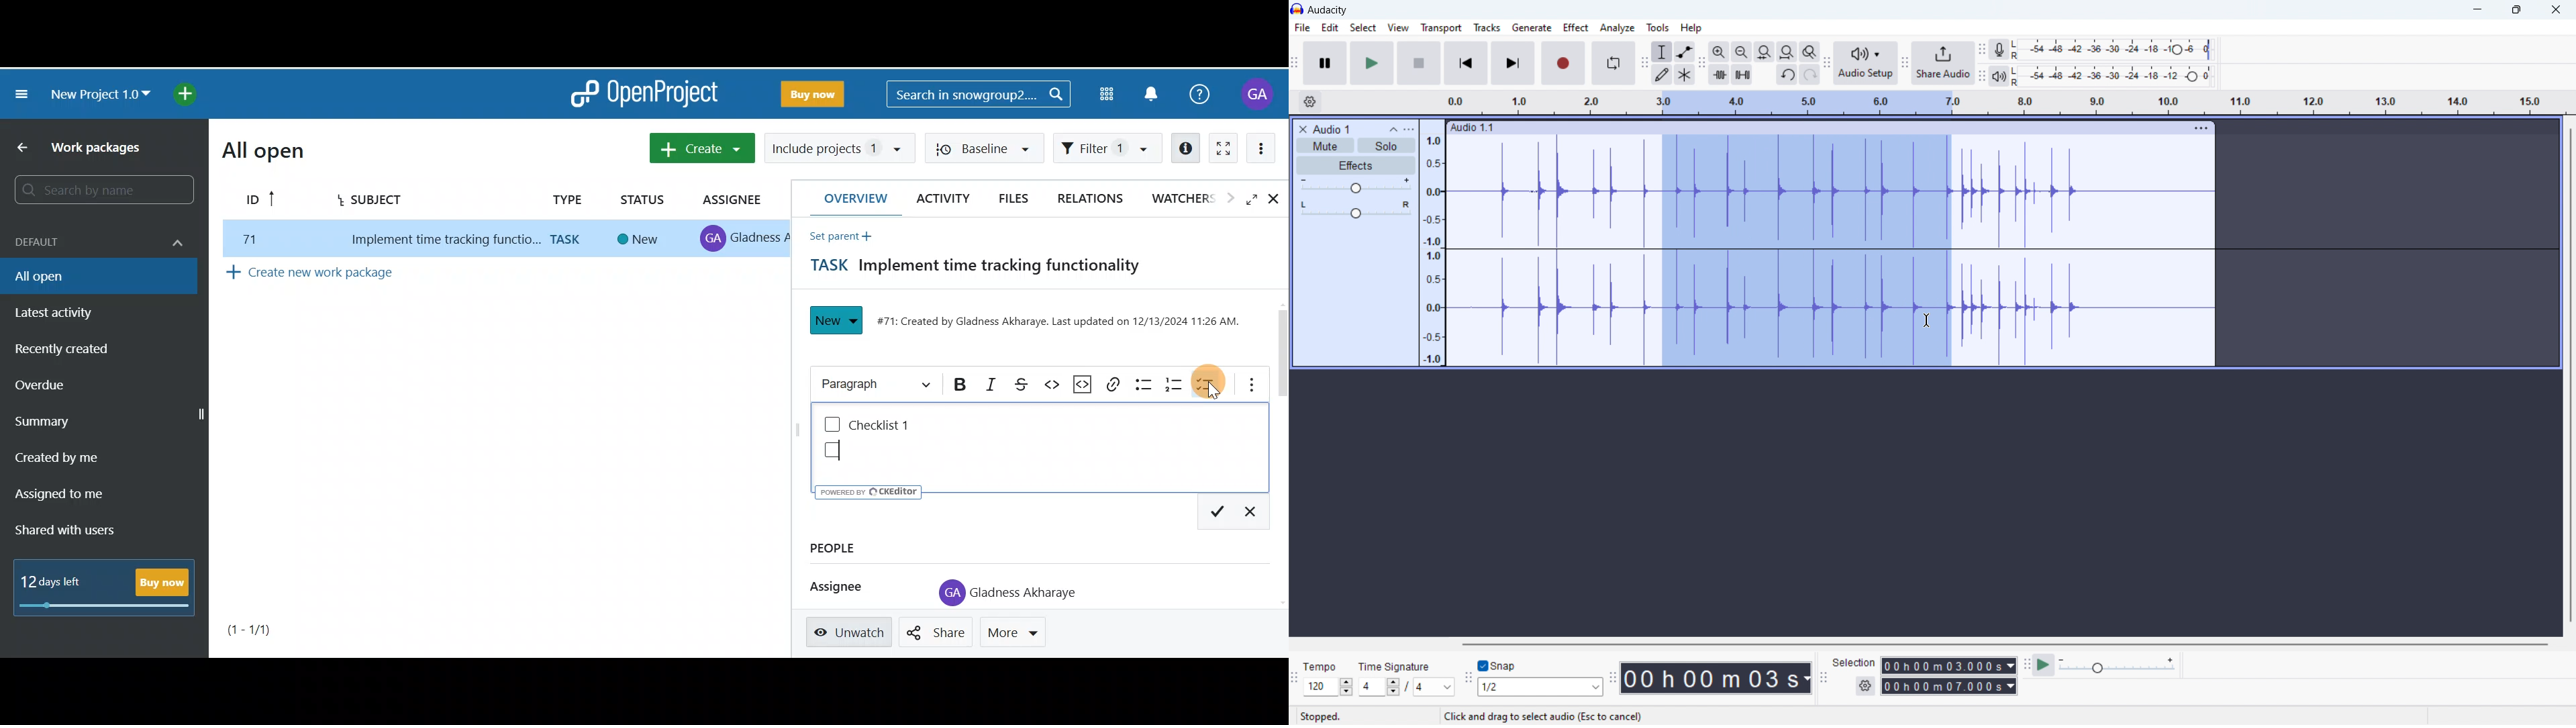 Image resolution: width=2576 pixels, height=728 pixels. Describe the element at coordinates (1363, 27) in the screenshot. I see `select` at that location.